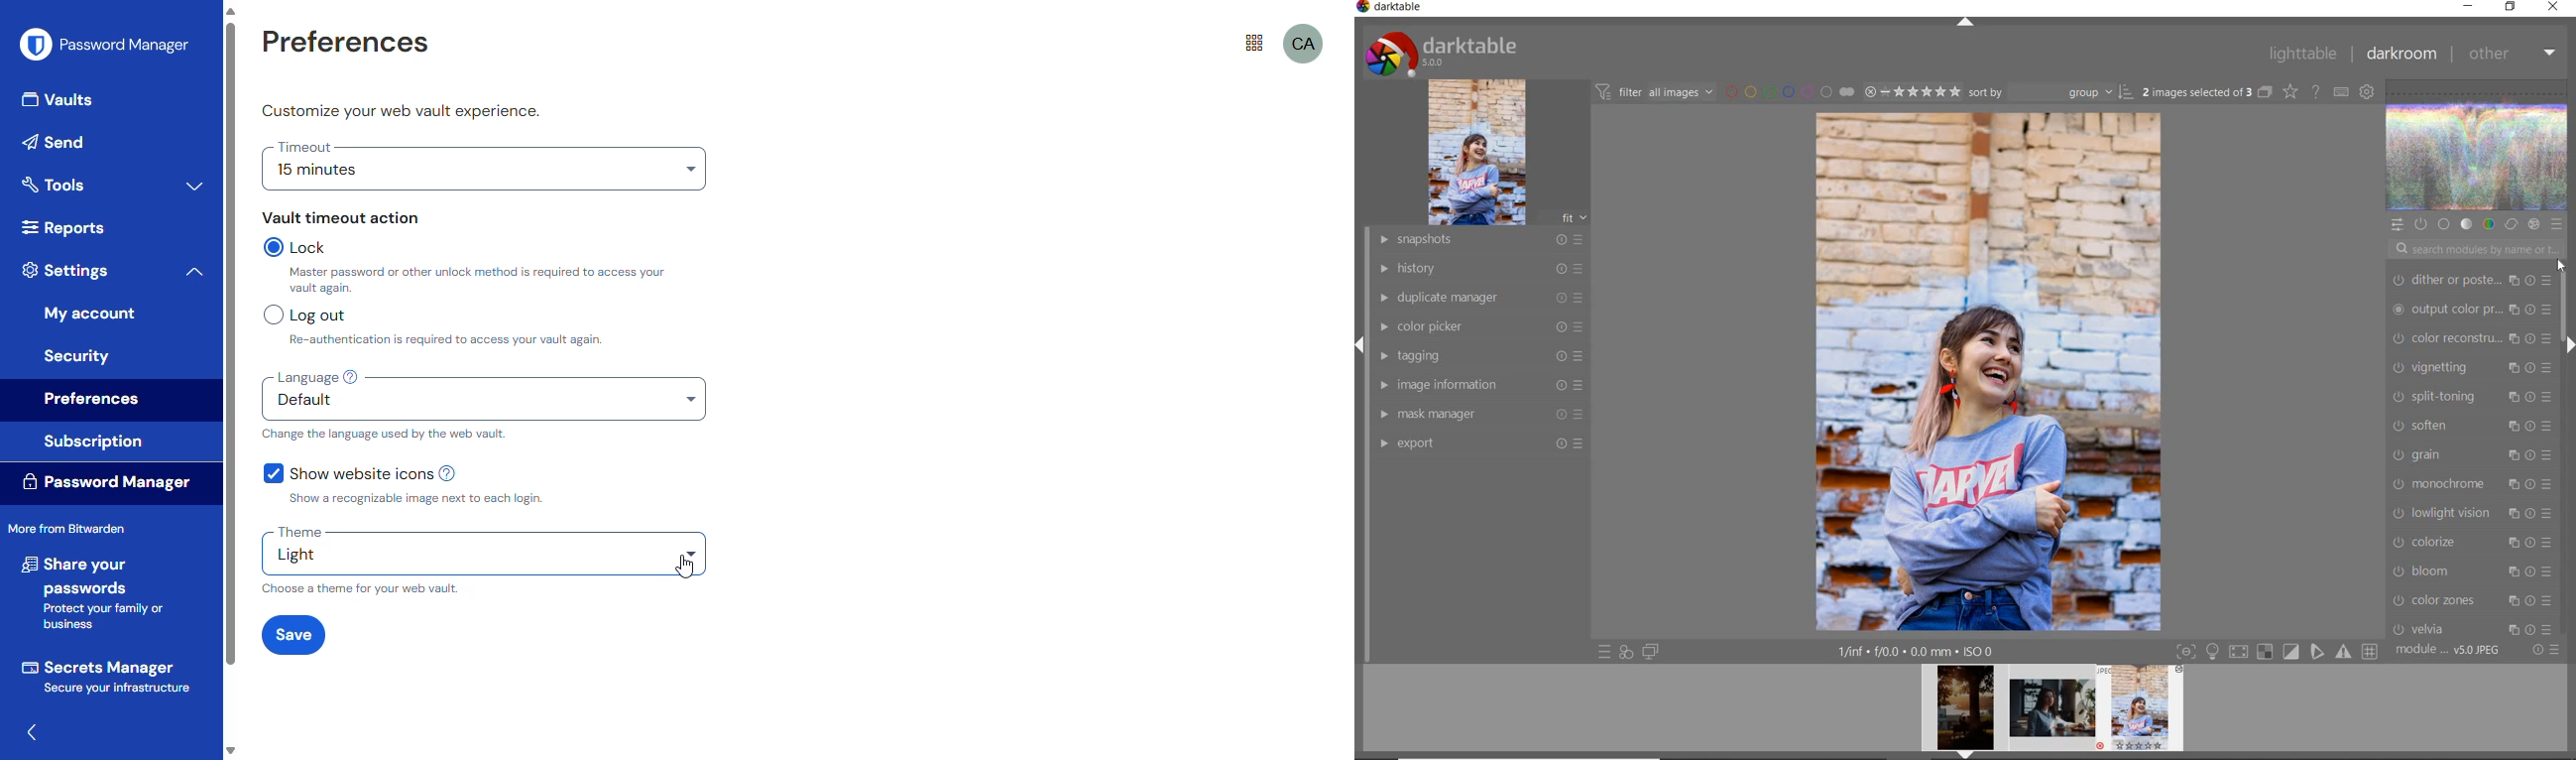 Image resolution: width=2576 pixels, height=784 pixels. Describe the element at coordinates (2473, 309) in the screenshot. I see `crop` at that location.